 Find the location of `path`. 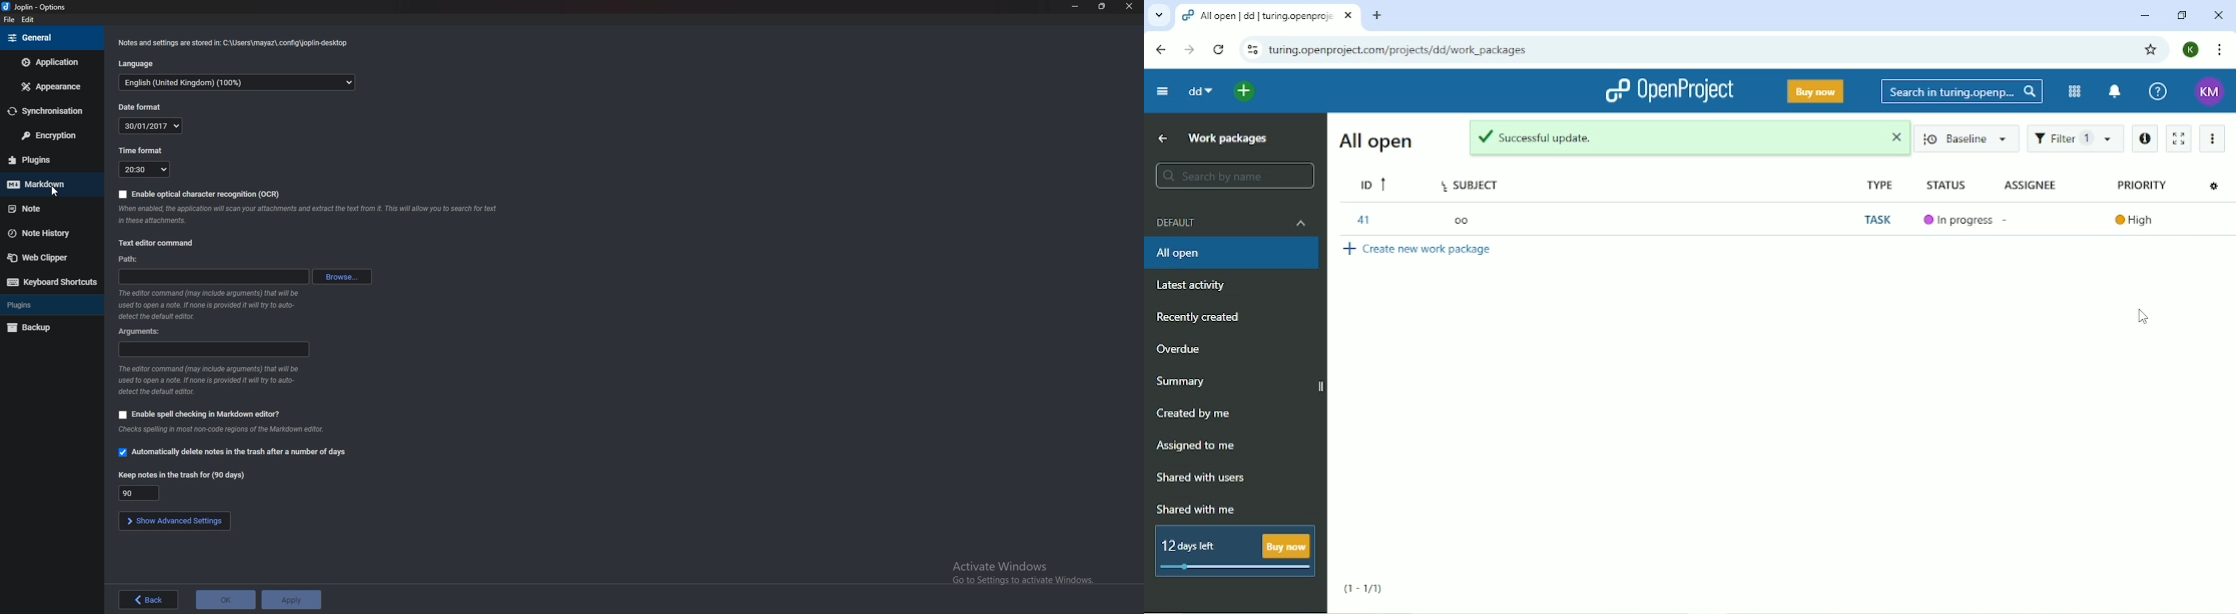

path is located at coordinates (212, 277).